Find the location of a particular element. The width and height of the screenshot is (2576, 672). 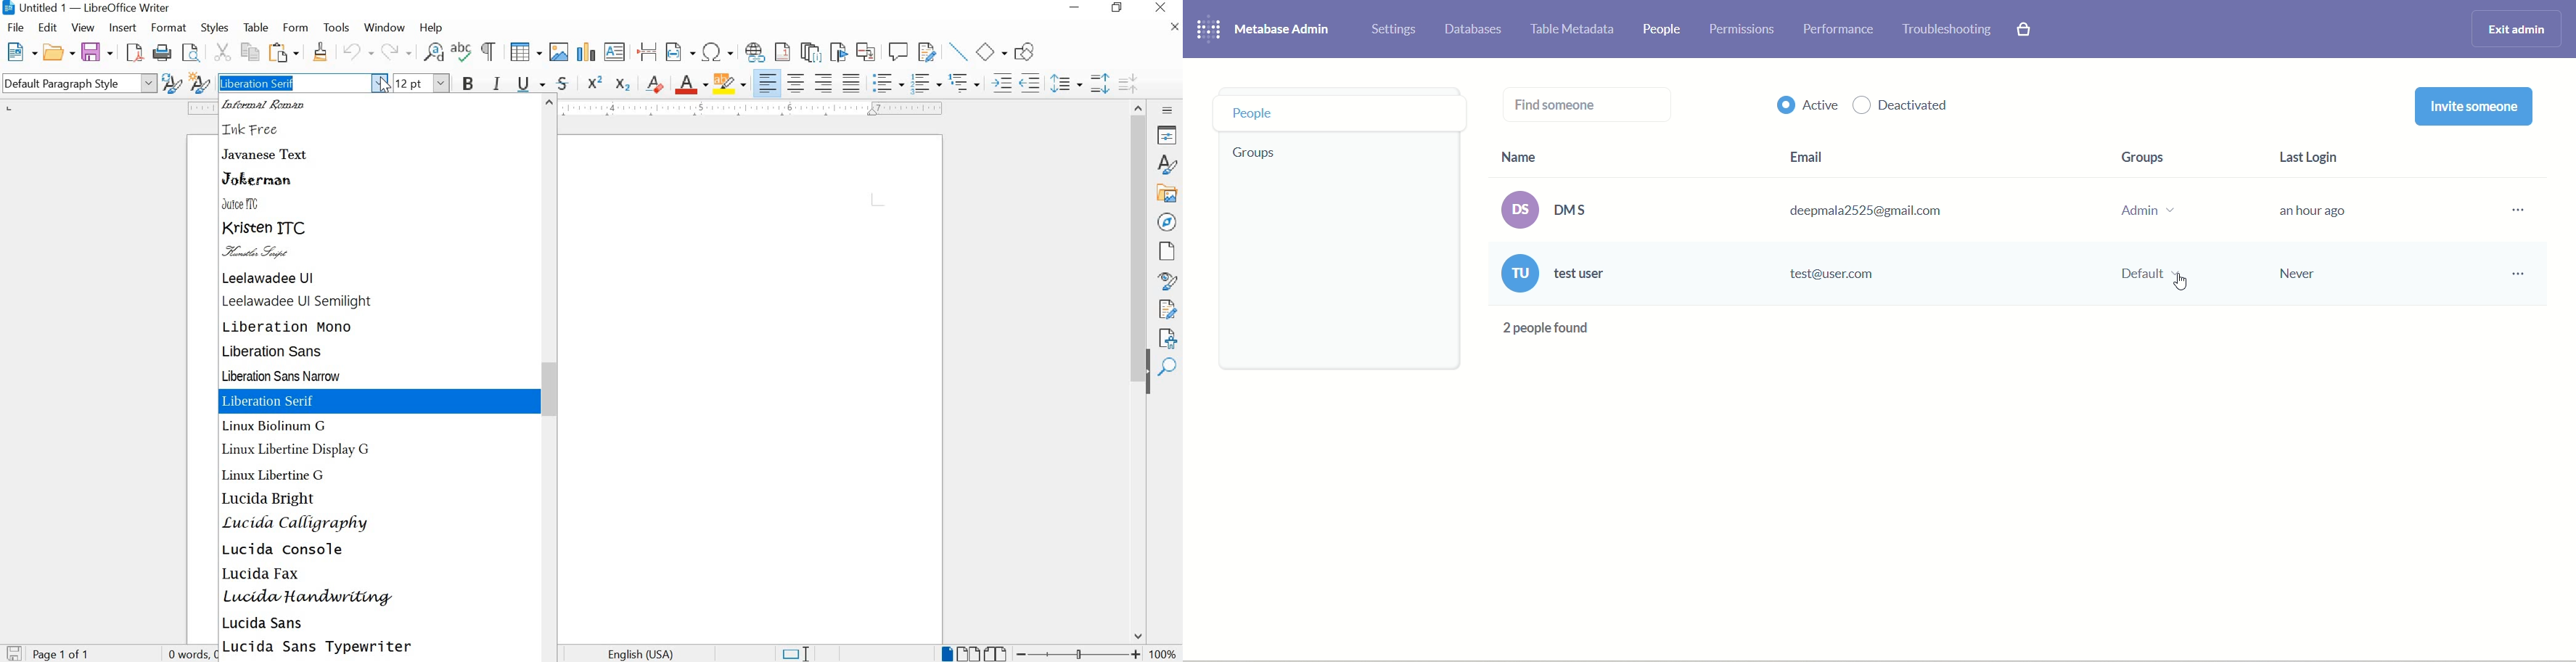

INSERT SPECIAL CHARACTERS is located at coordinates (718, 52).